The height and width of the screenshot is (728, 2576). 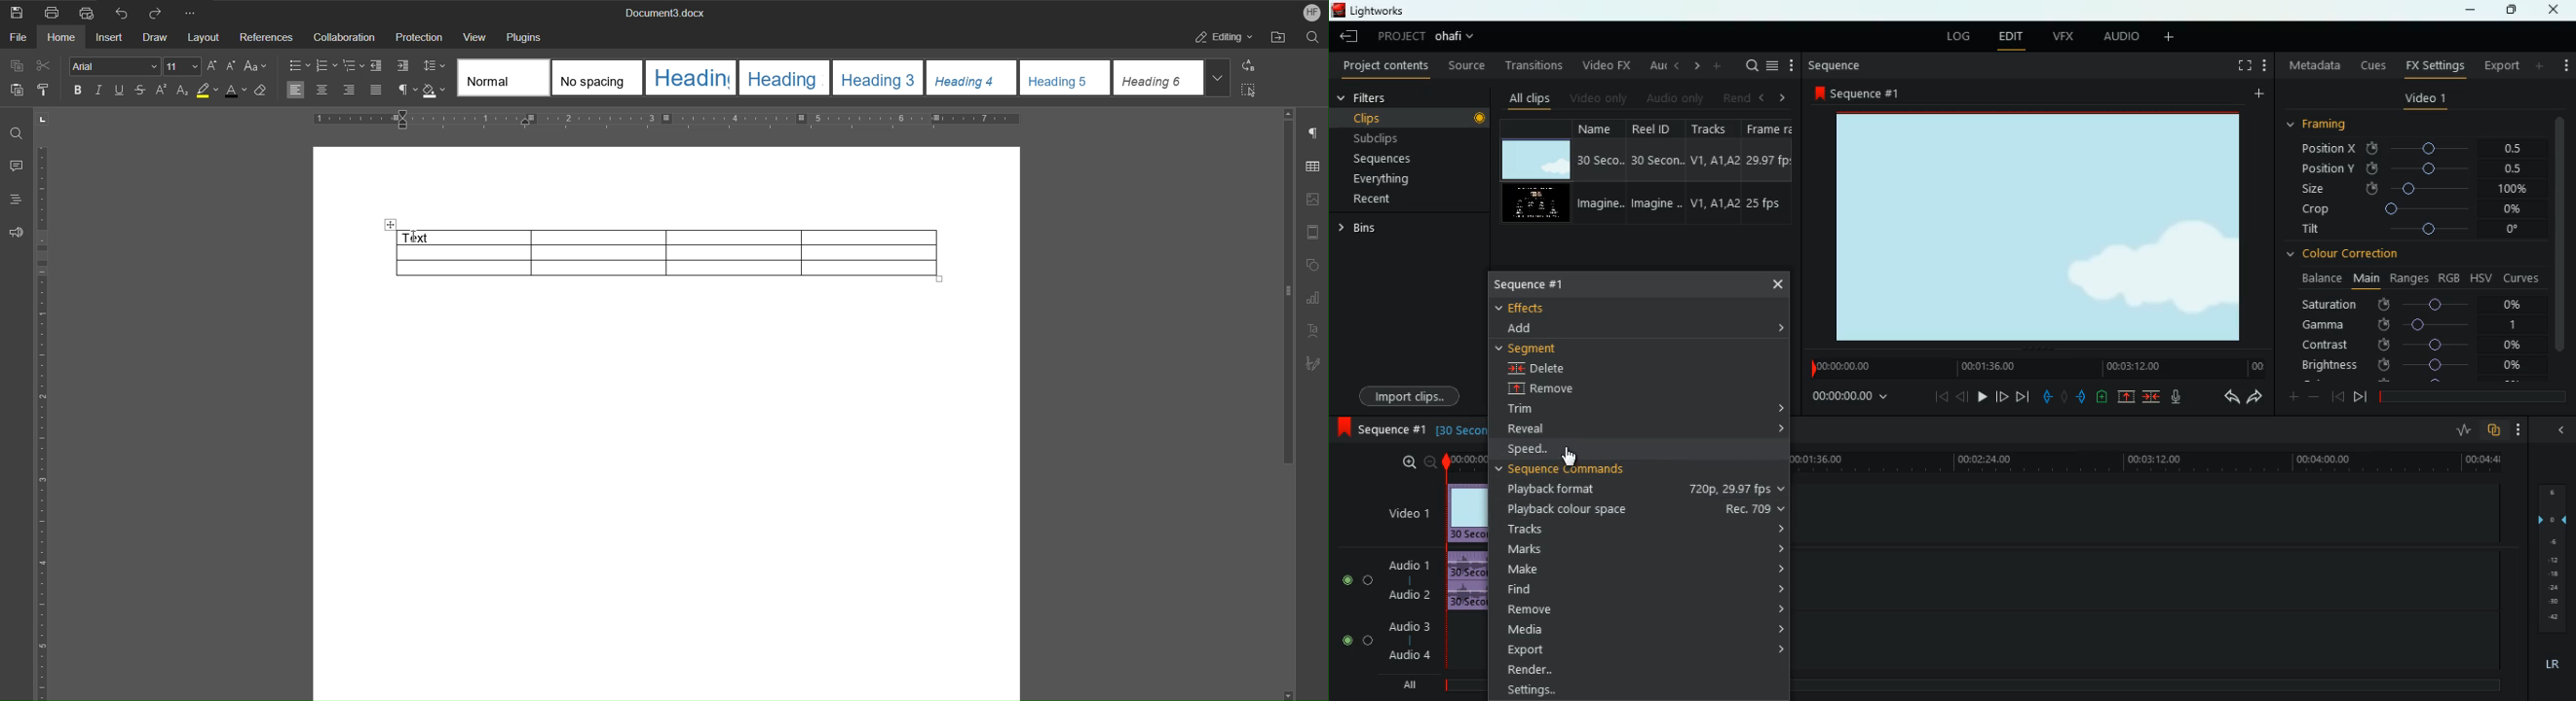 What do you see at coordinates (1672, 97) in the screenshot?
I see `audio` at bounding box center [1672, 97].